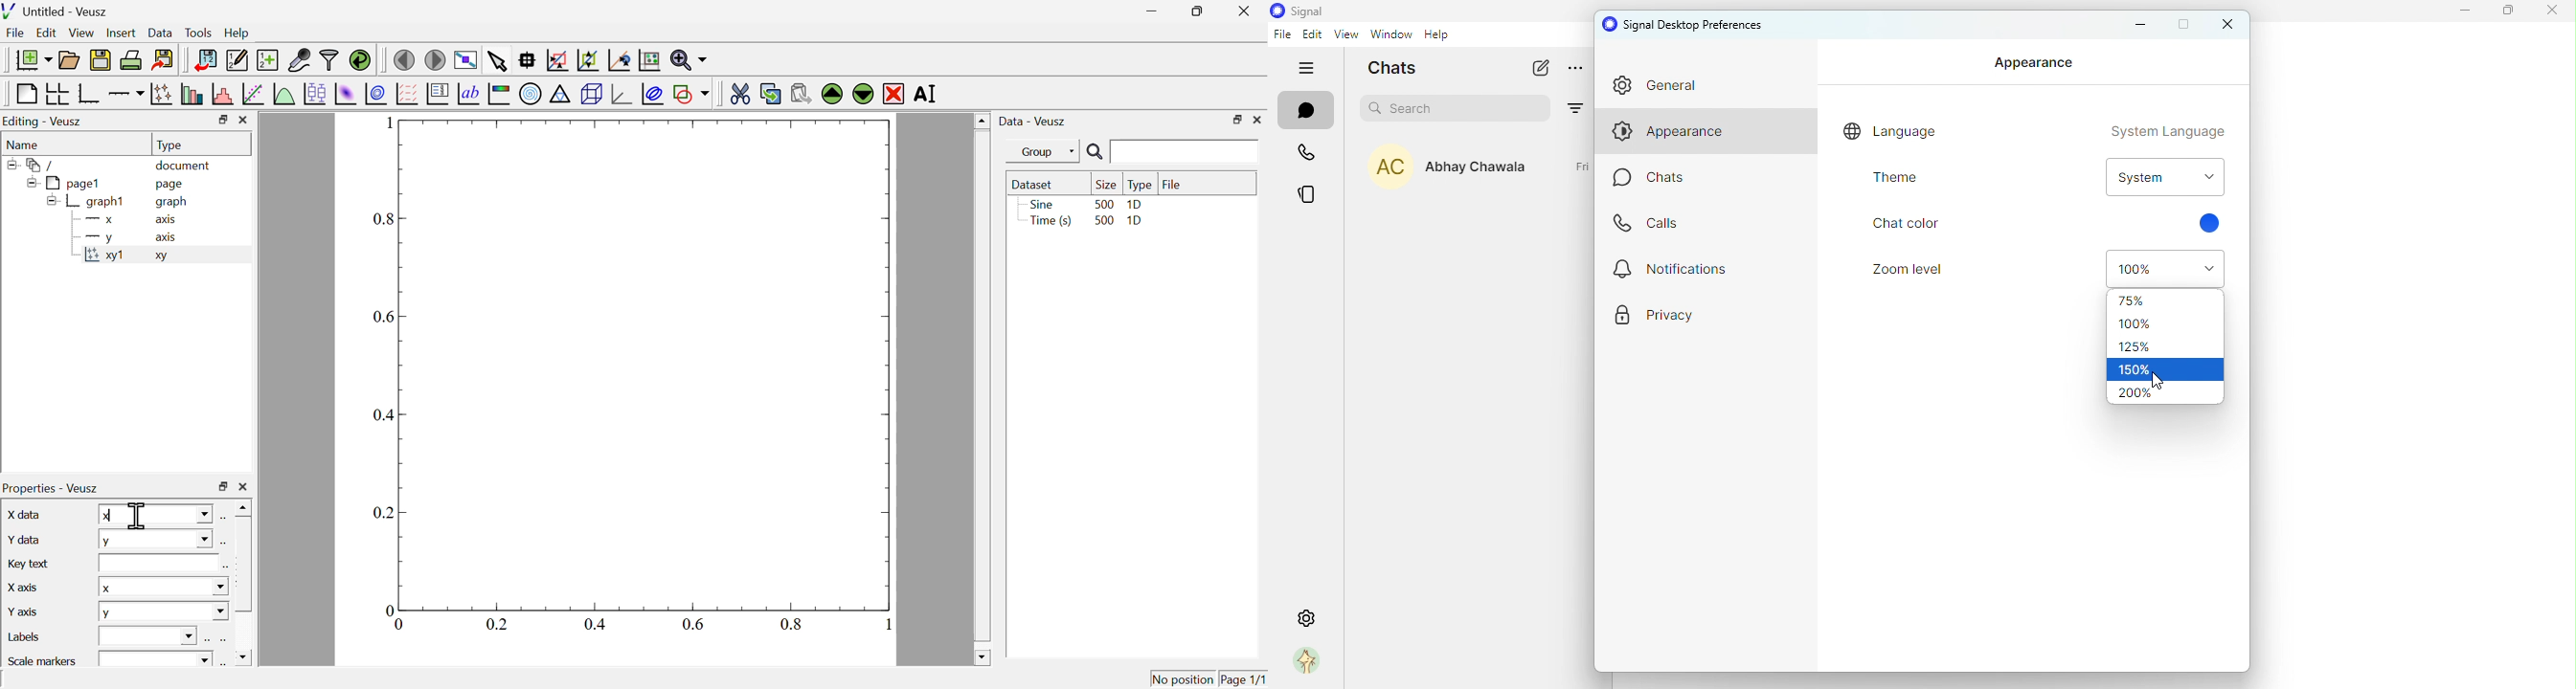 Image resolution: width=2576 pixels, height=700 pixels. I want to click on time(s), so click(1048, 222).